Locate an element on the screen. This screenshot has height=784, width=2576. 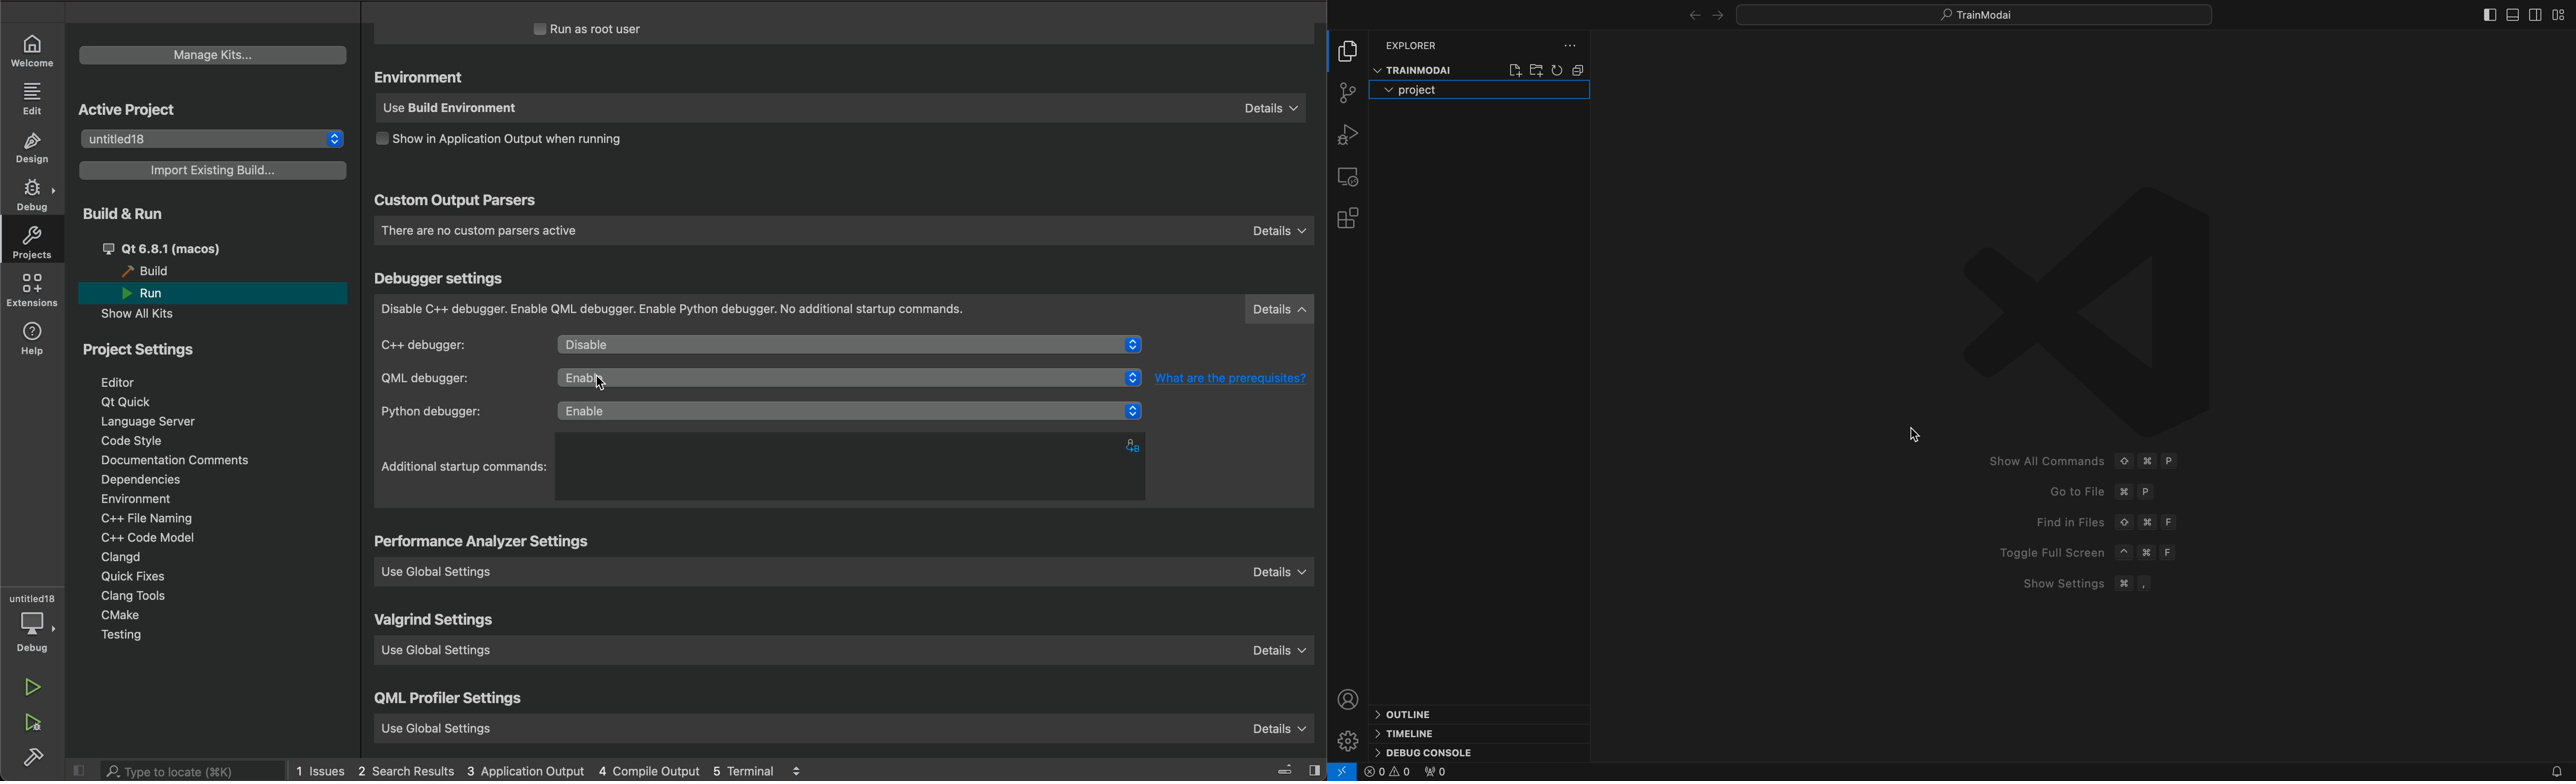
run is located at coordinates (154, 294).